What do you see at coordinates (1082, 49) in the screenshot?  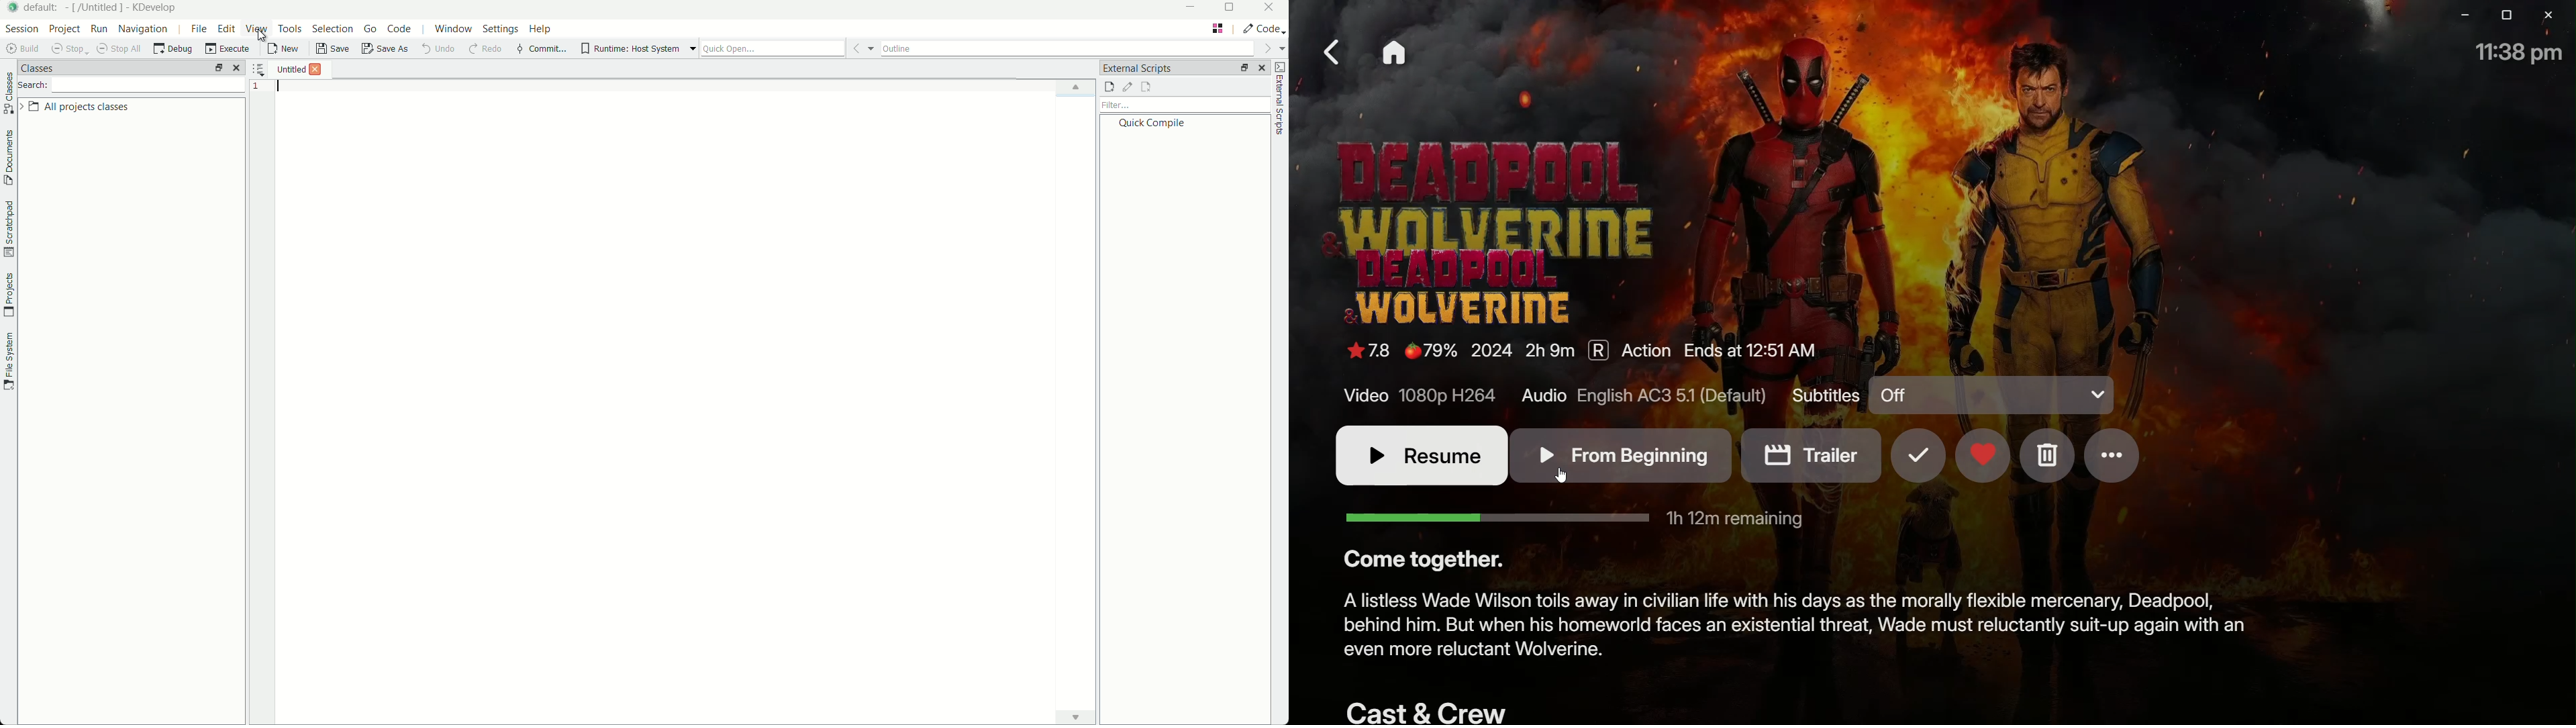 I see `outline bar` at bounding box center [1082, 49].